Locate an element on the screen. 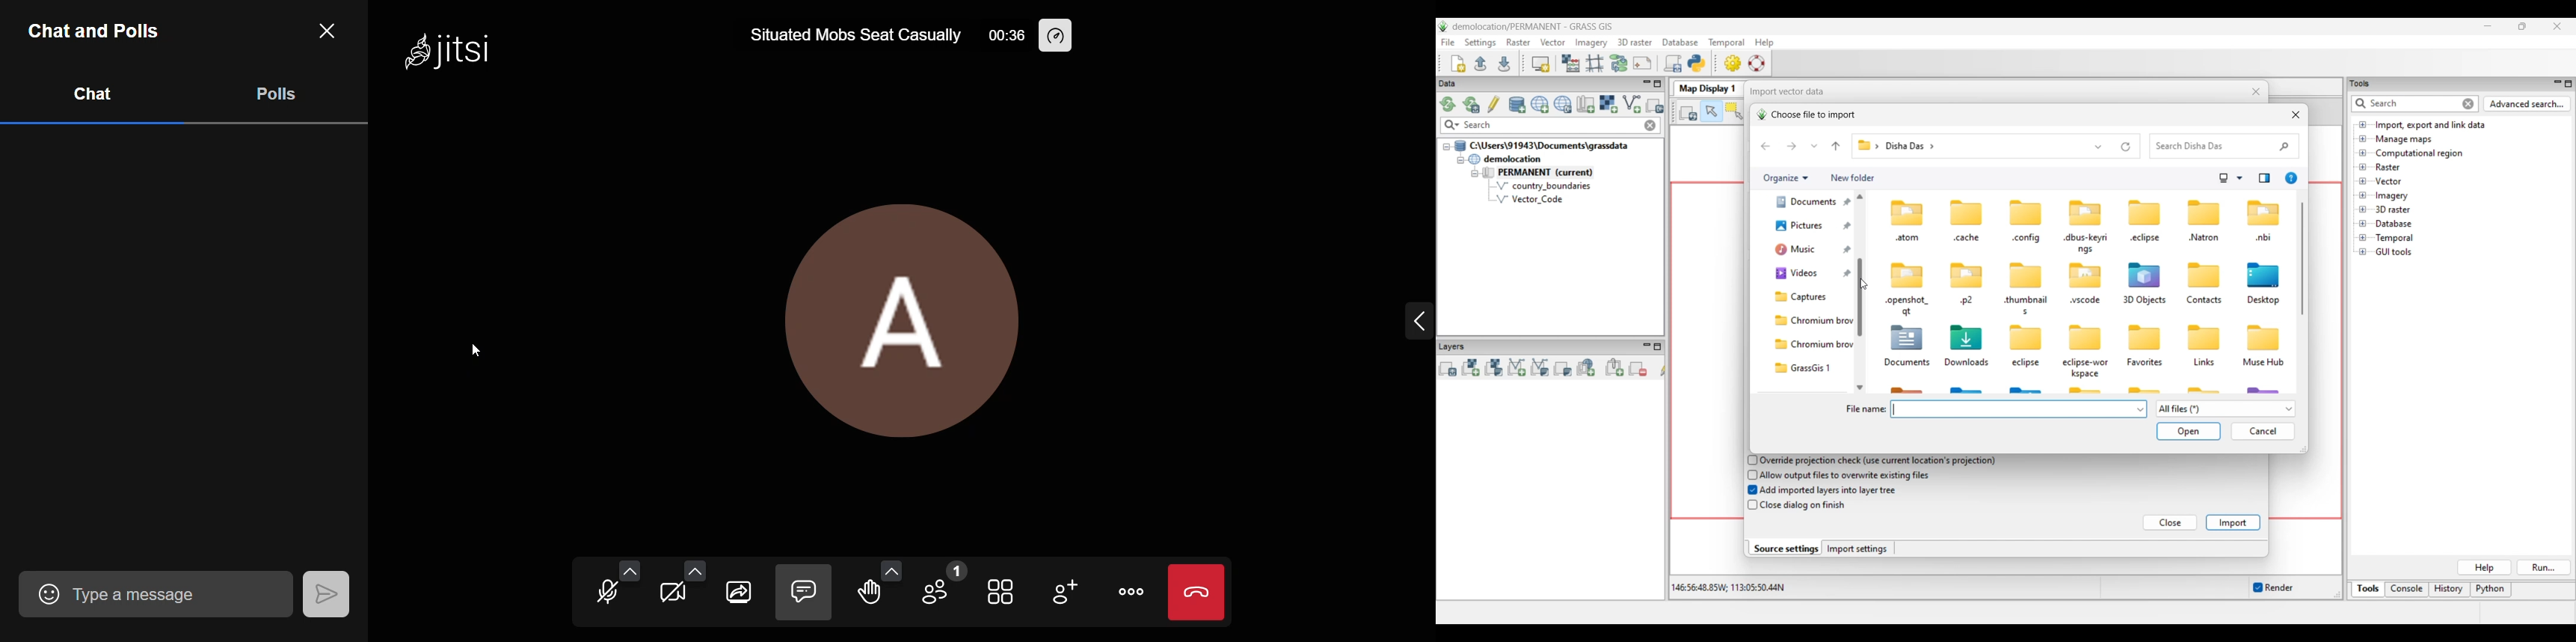 The width and height of the screenshot is (2576, 644). audio setting is located at coordinates (629, 568).